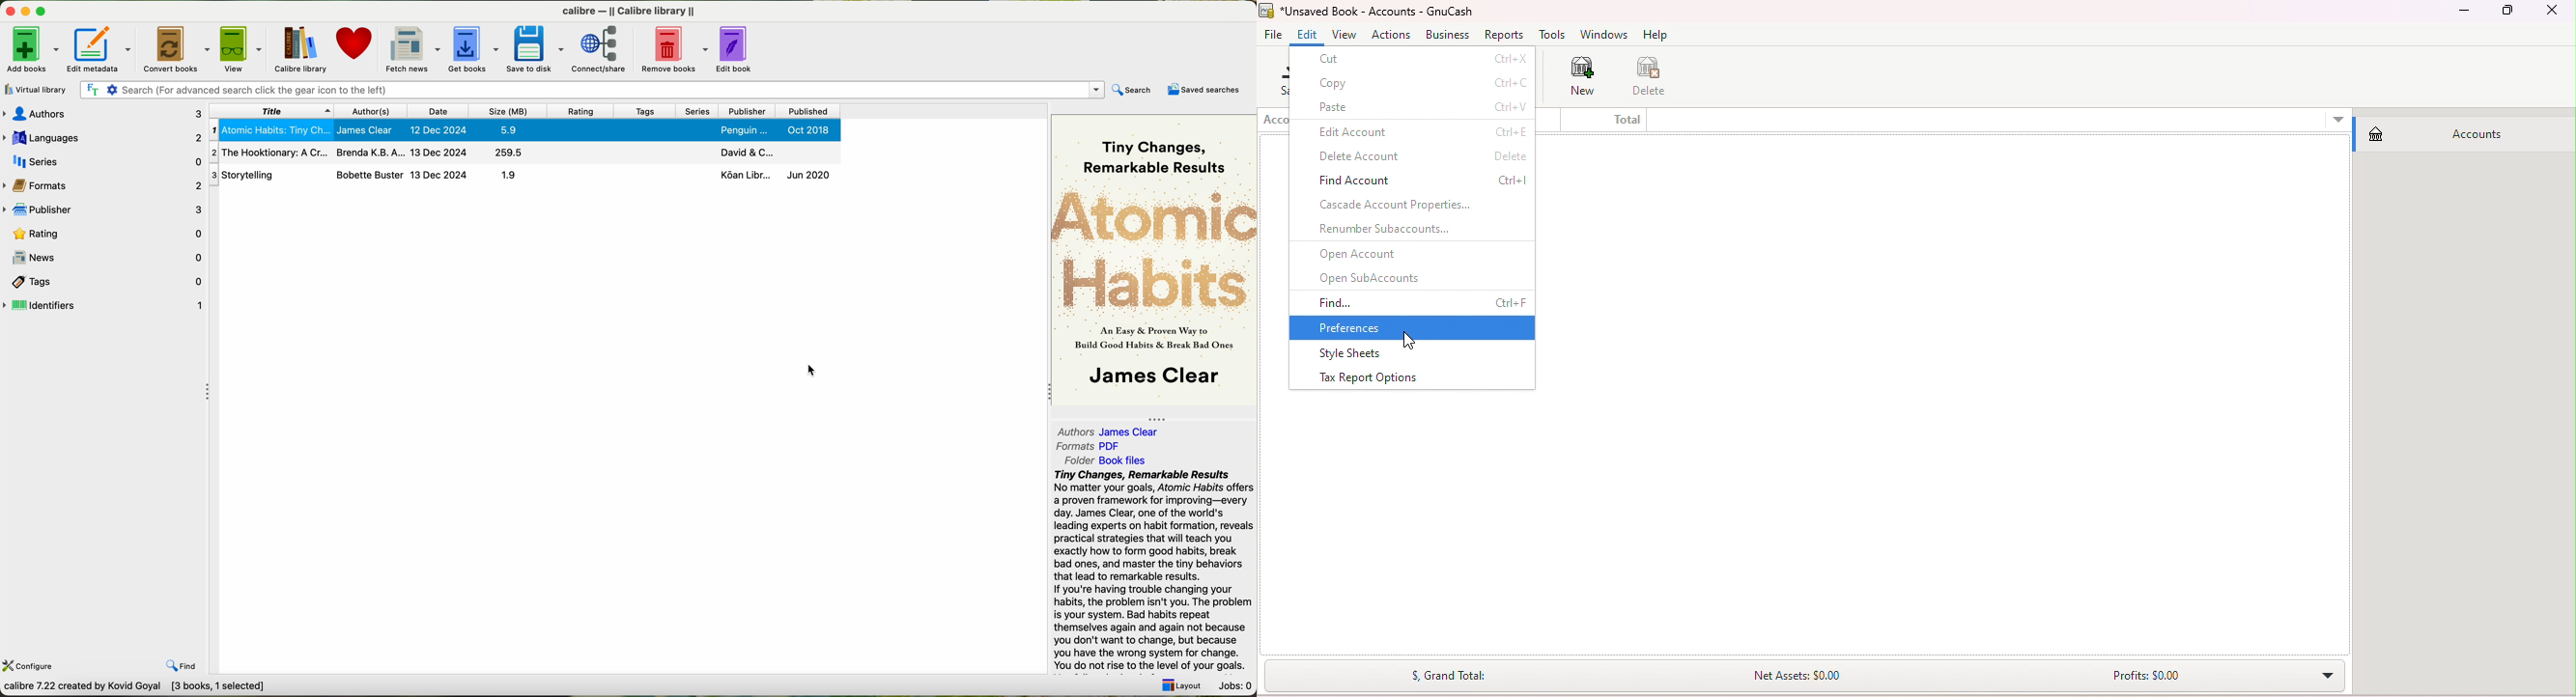 The width and height of the screenshot is (2576, 700). What do you see at coordinates (1202, 90) in the screenshot?
I see `saved searches` at bounding box center [1202, 90].